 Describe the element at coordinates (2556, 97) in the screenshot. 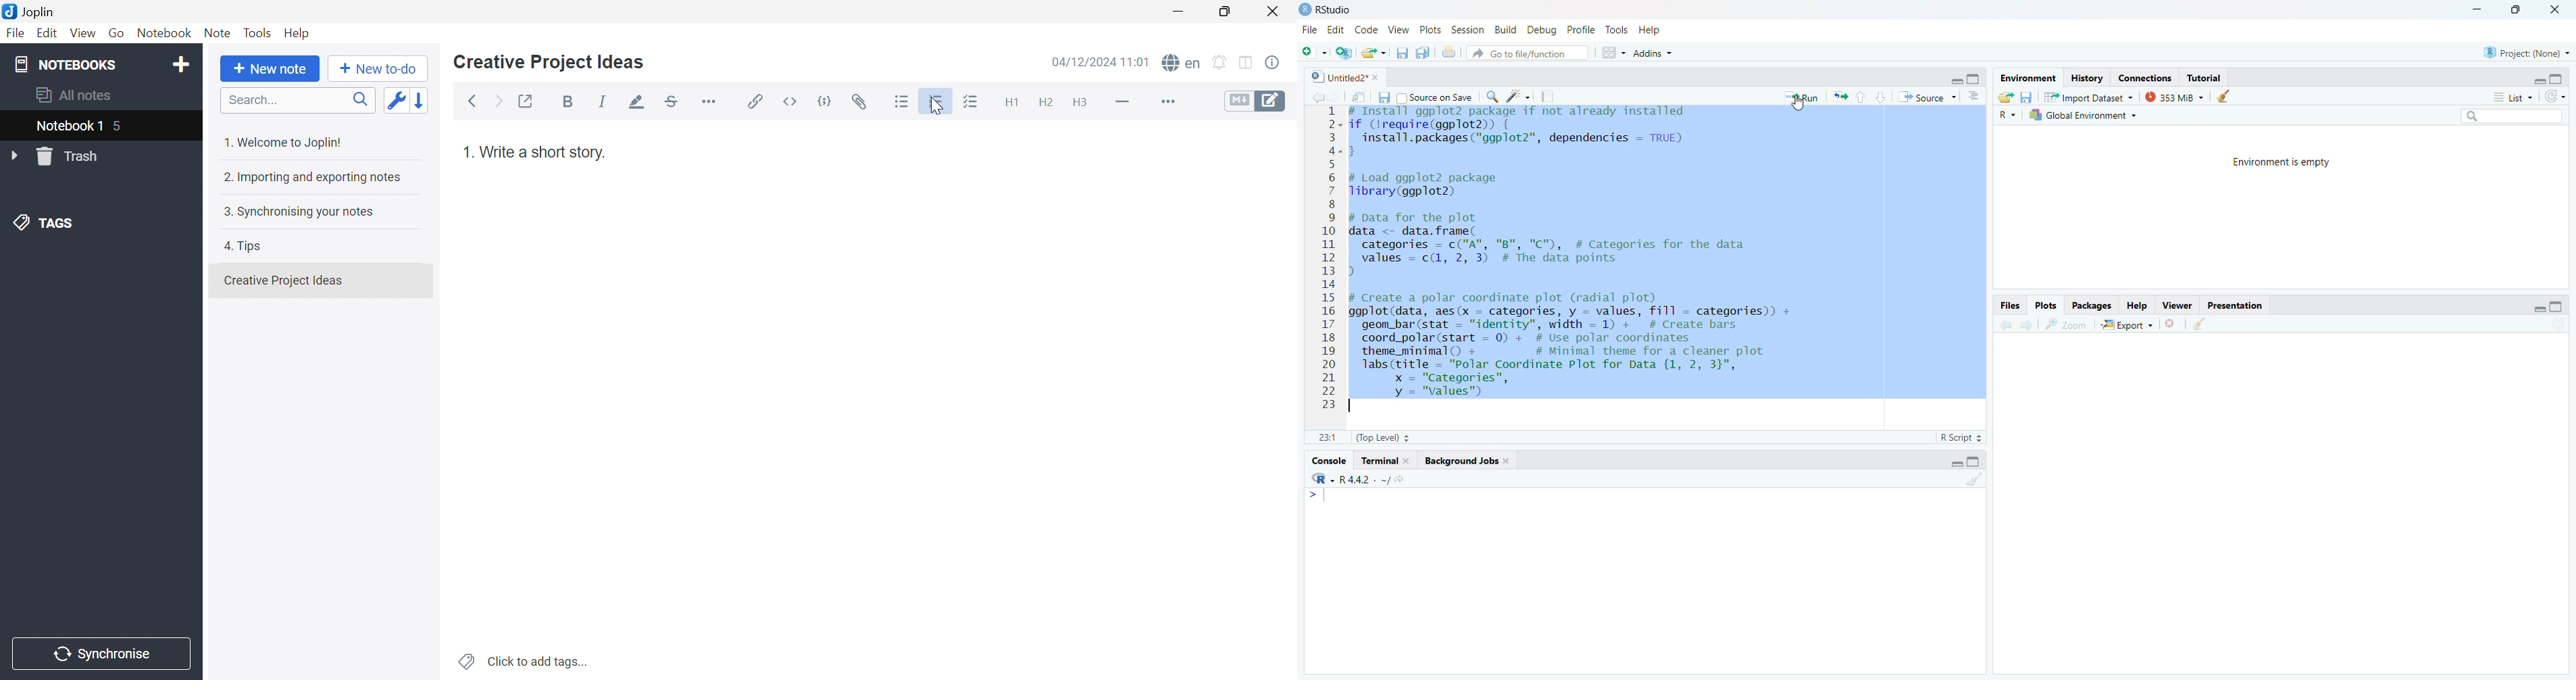

I see `refresh` at that location.